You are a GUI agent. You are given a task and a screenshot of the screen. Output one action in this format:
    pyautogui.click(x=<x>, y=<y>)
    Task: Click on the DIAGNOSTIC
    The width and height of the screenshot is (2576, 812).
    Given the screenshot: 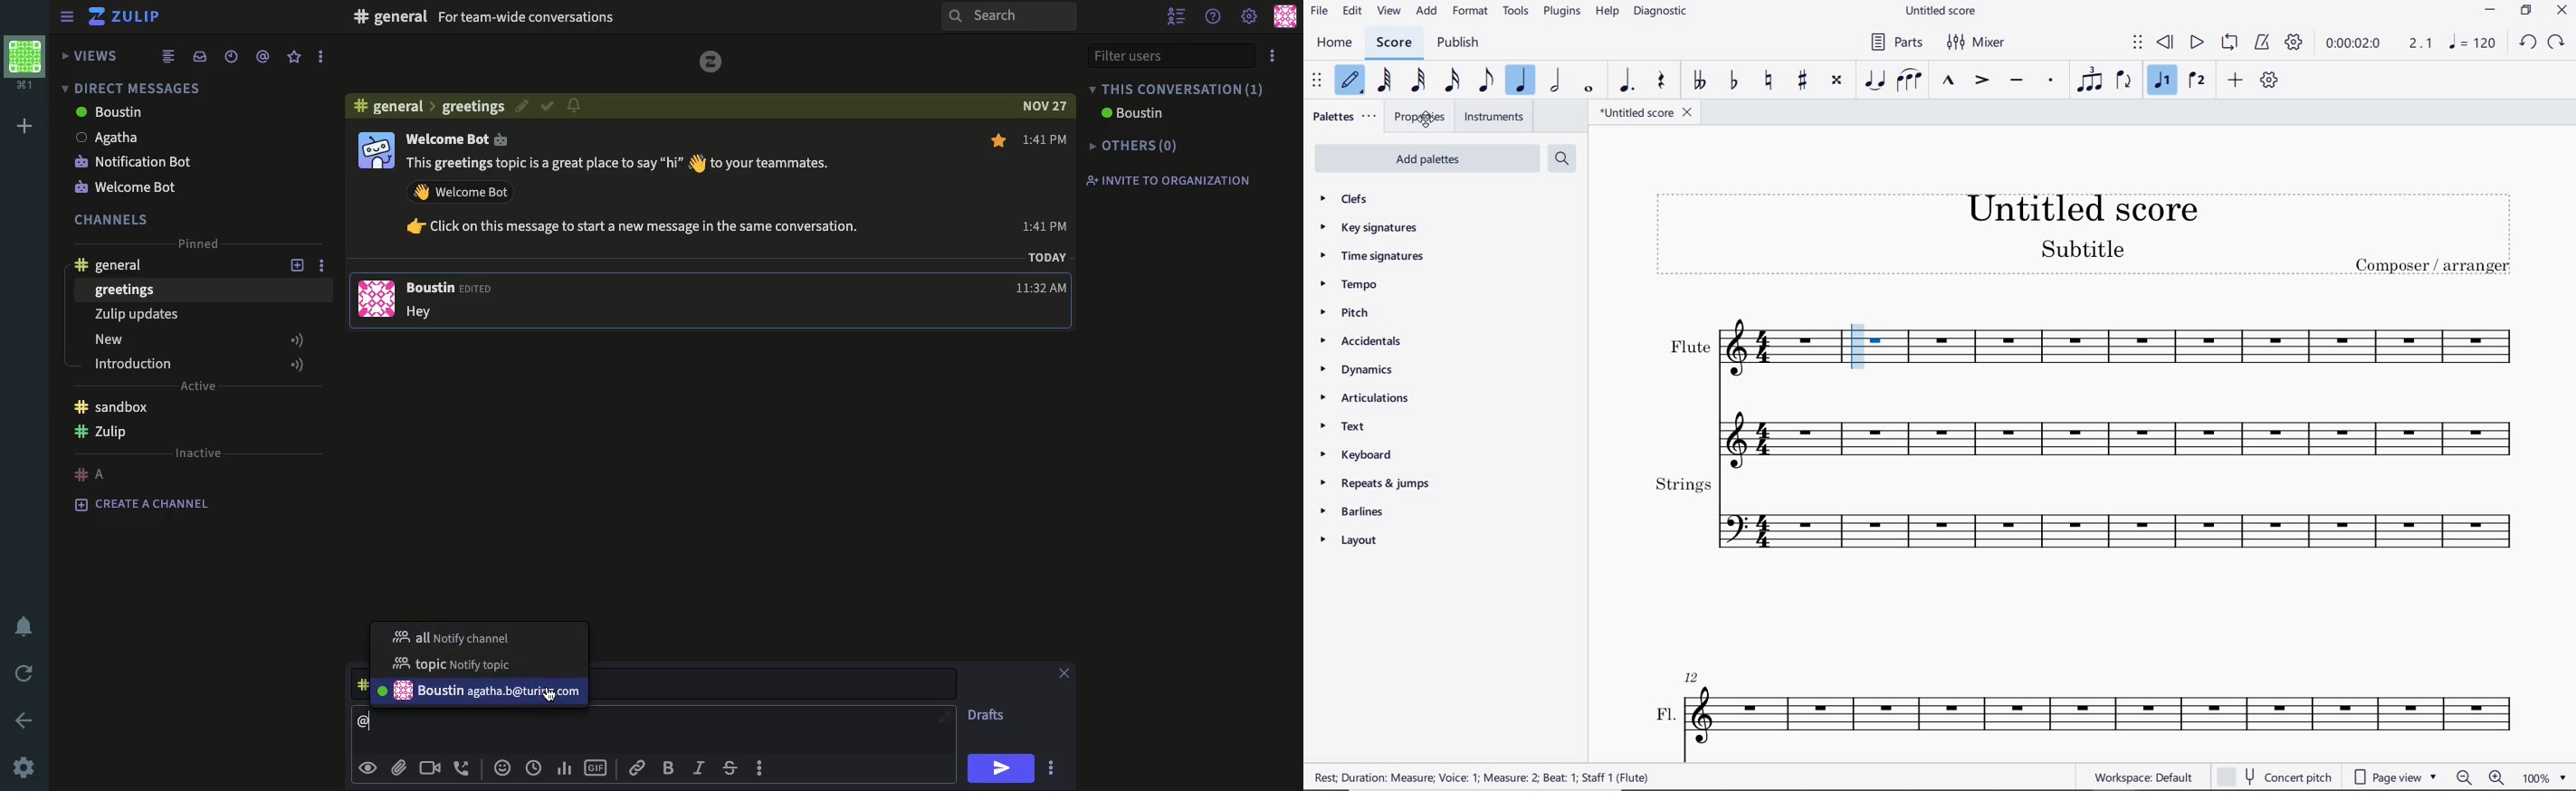 What is the action you would take?
    pyautogui.click(x=1663, y=12)
    